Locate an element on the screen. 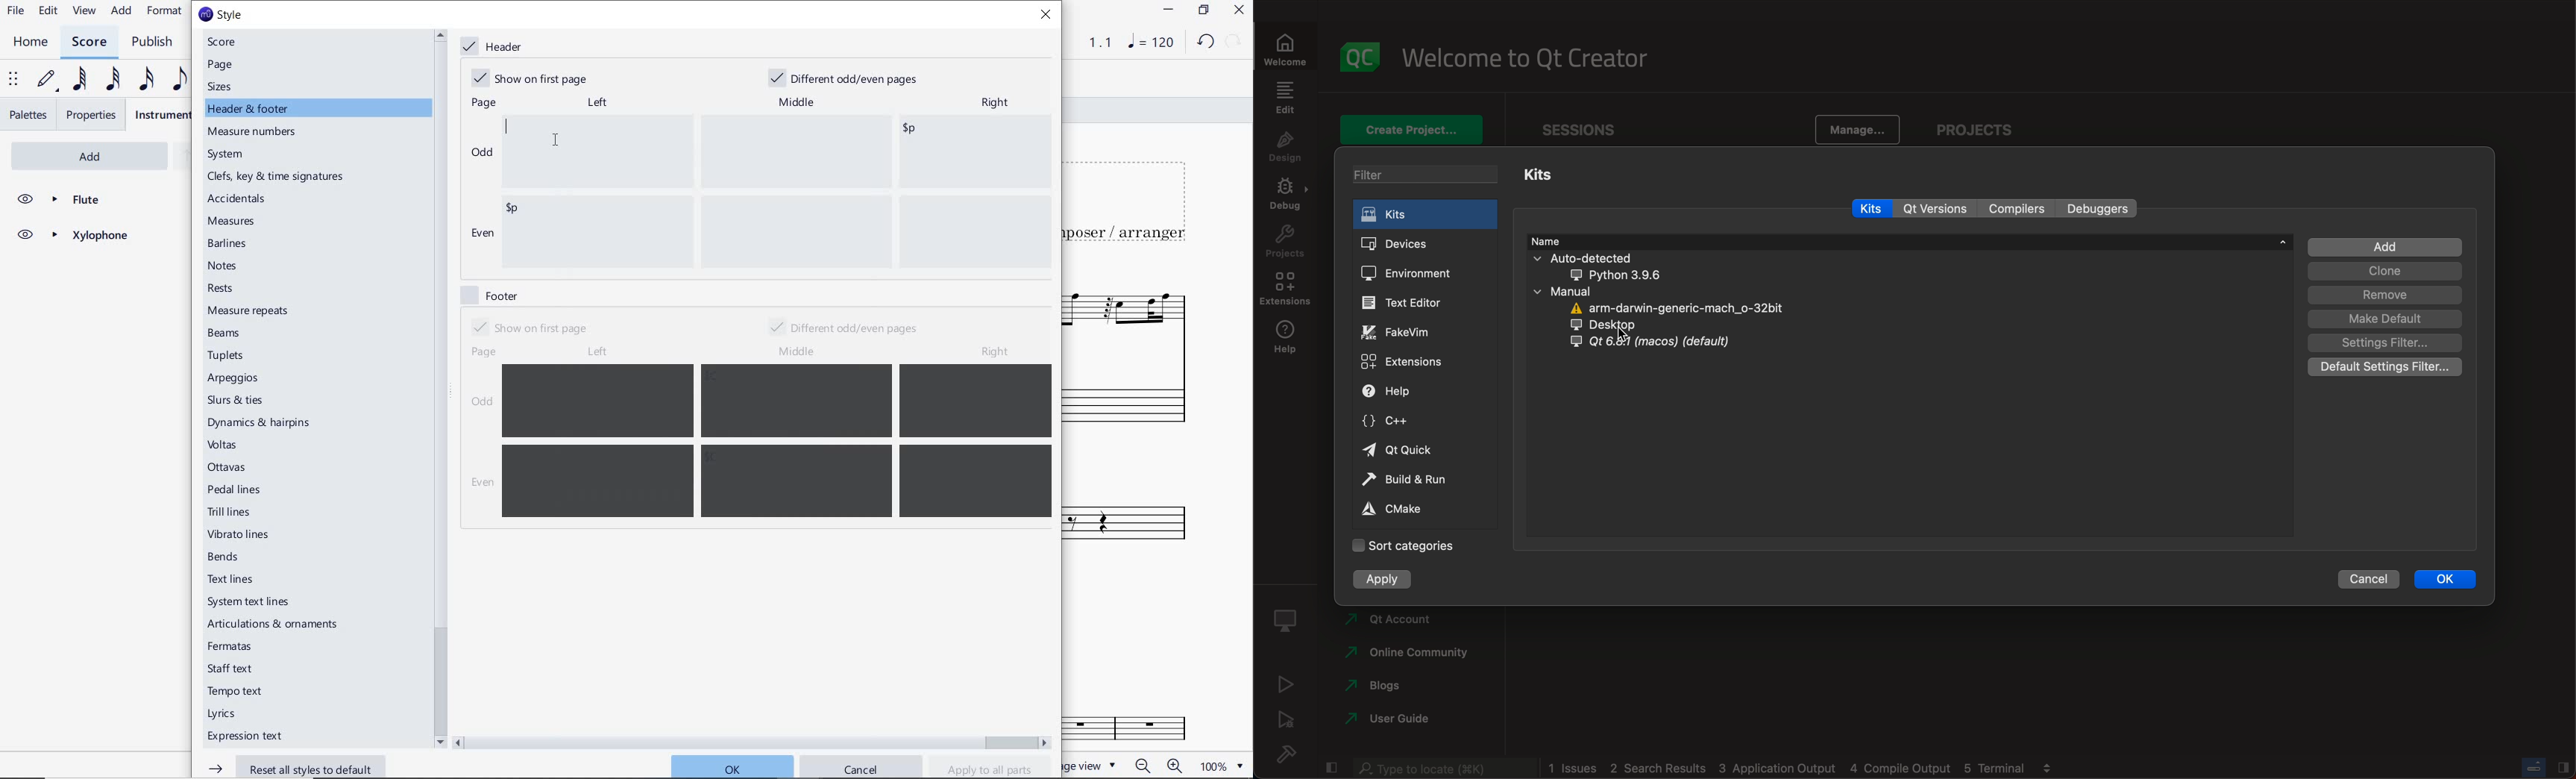 This screenshot has height=784, width=2576. middle is located at coordinates (798, 100).